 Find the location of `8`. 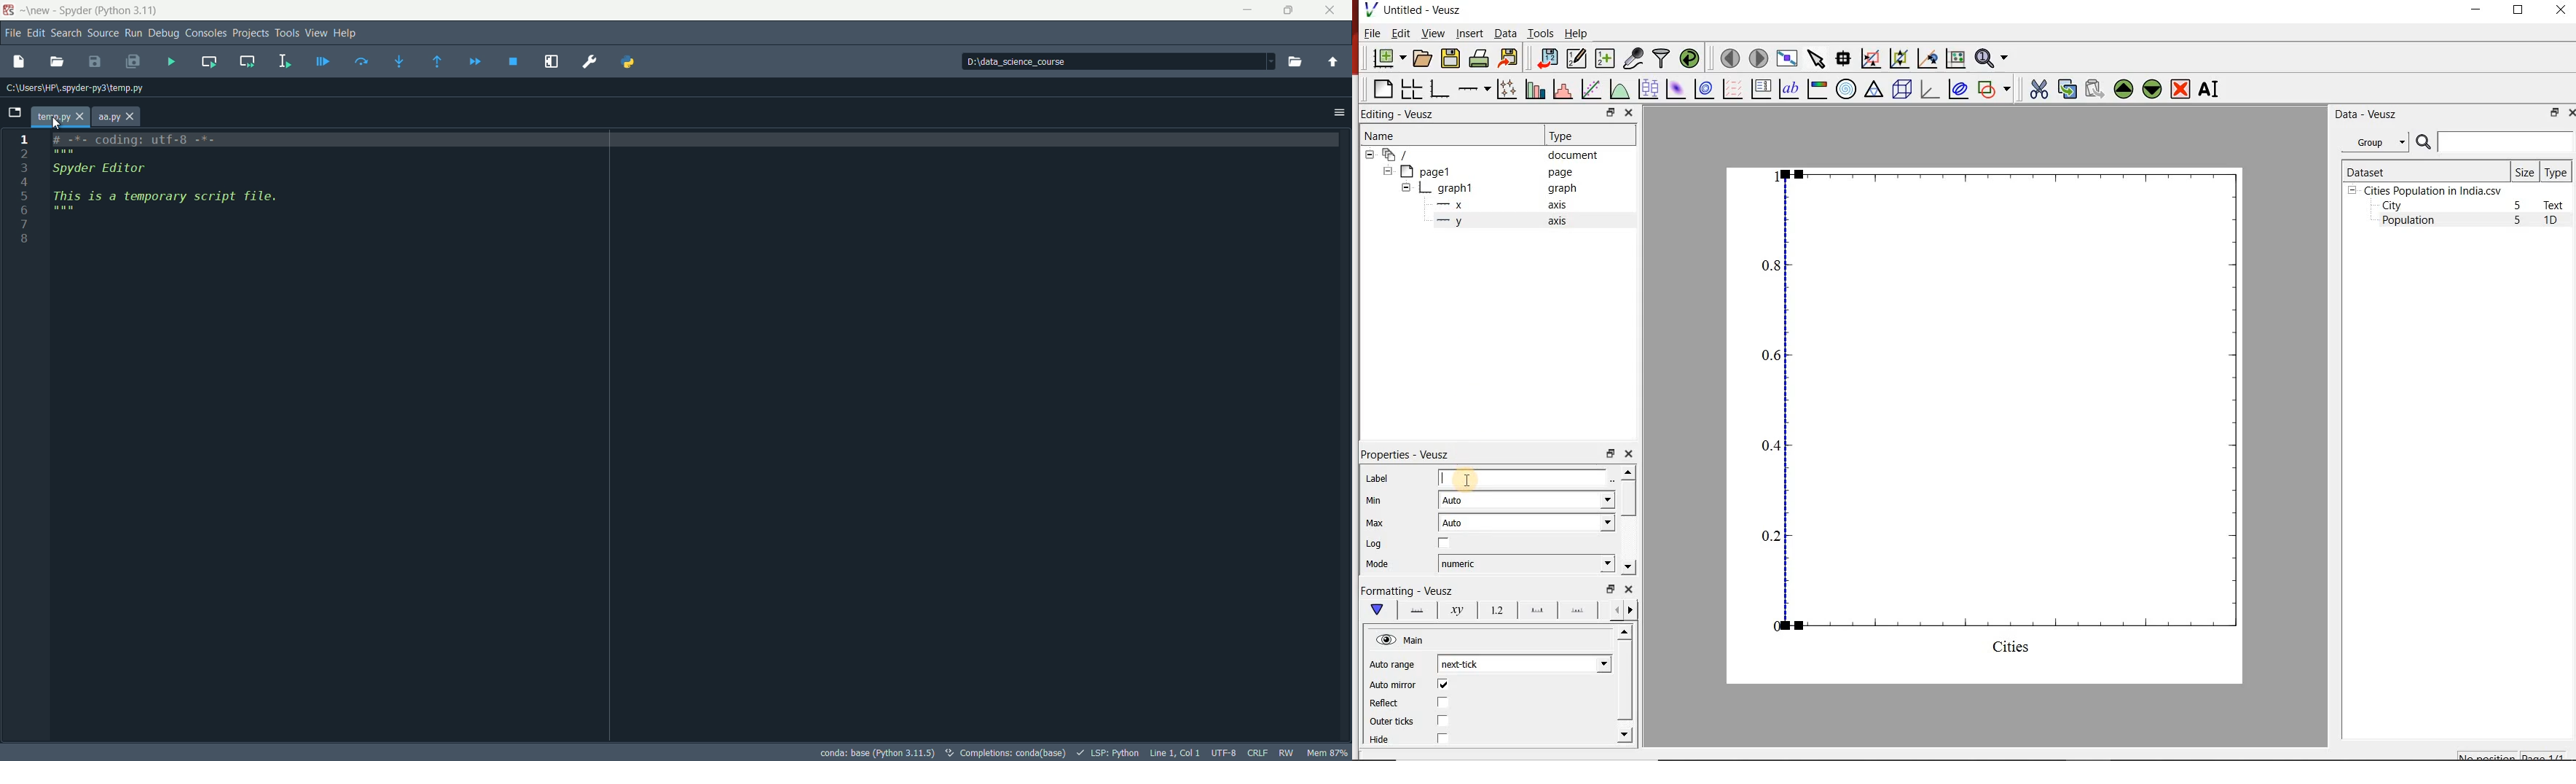

8 is located at coordinates (46, 240).